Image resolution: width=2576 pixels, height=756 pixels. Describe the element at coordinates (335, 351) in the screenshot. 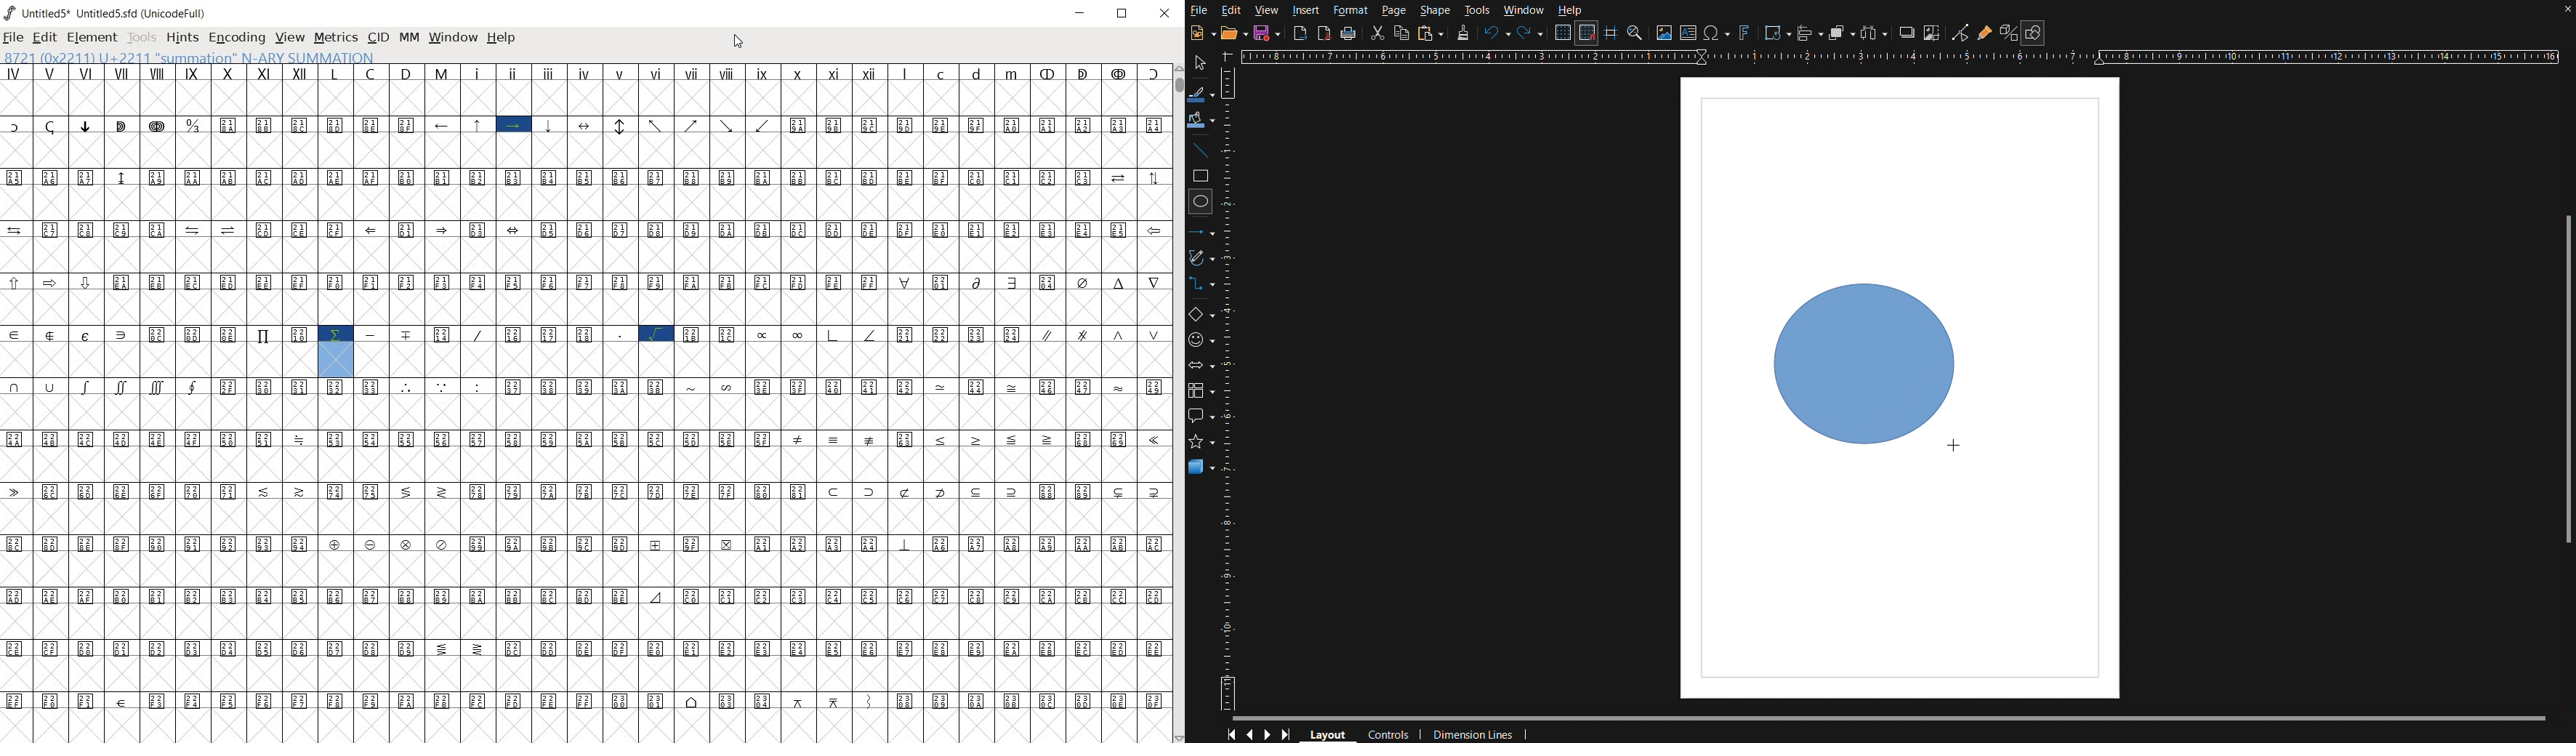

I see `highlighted symbol` at that location.